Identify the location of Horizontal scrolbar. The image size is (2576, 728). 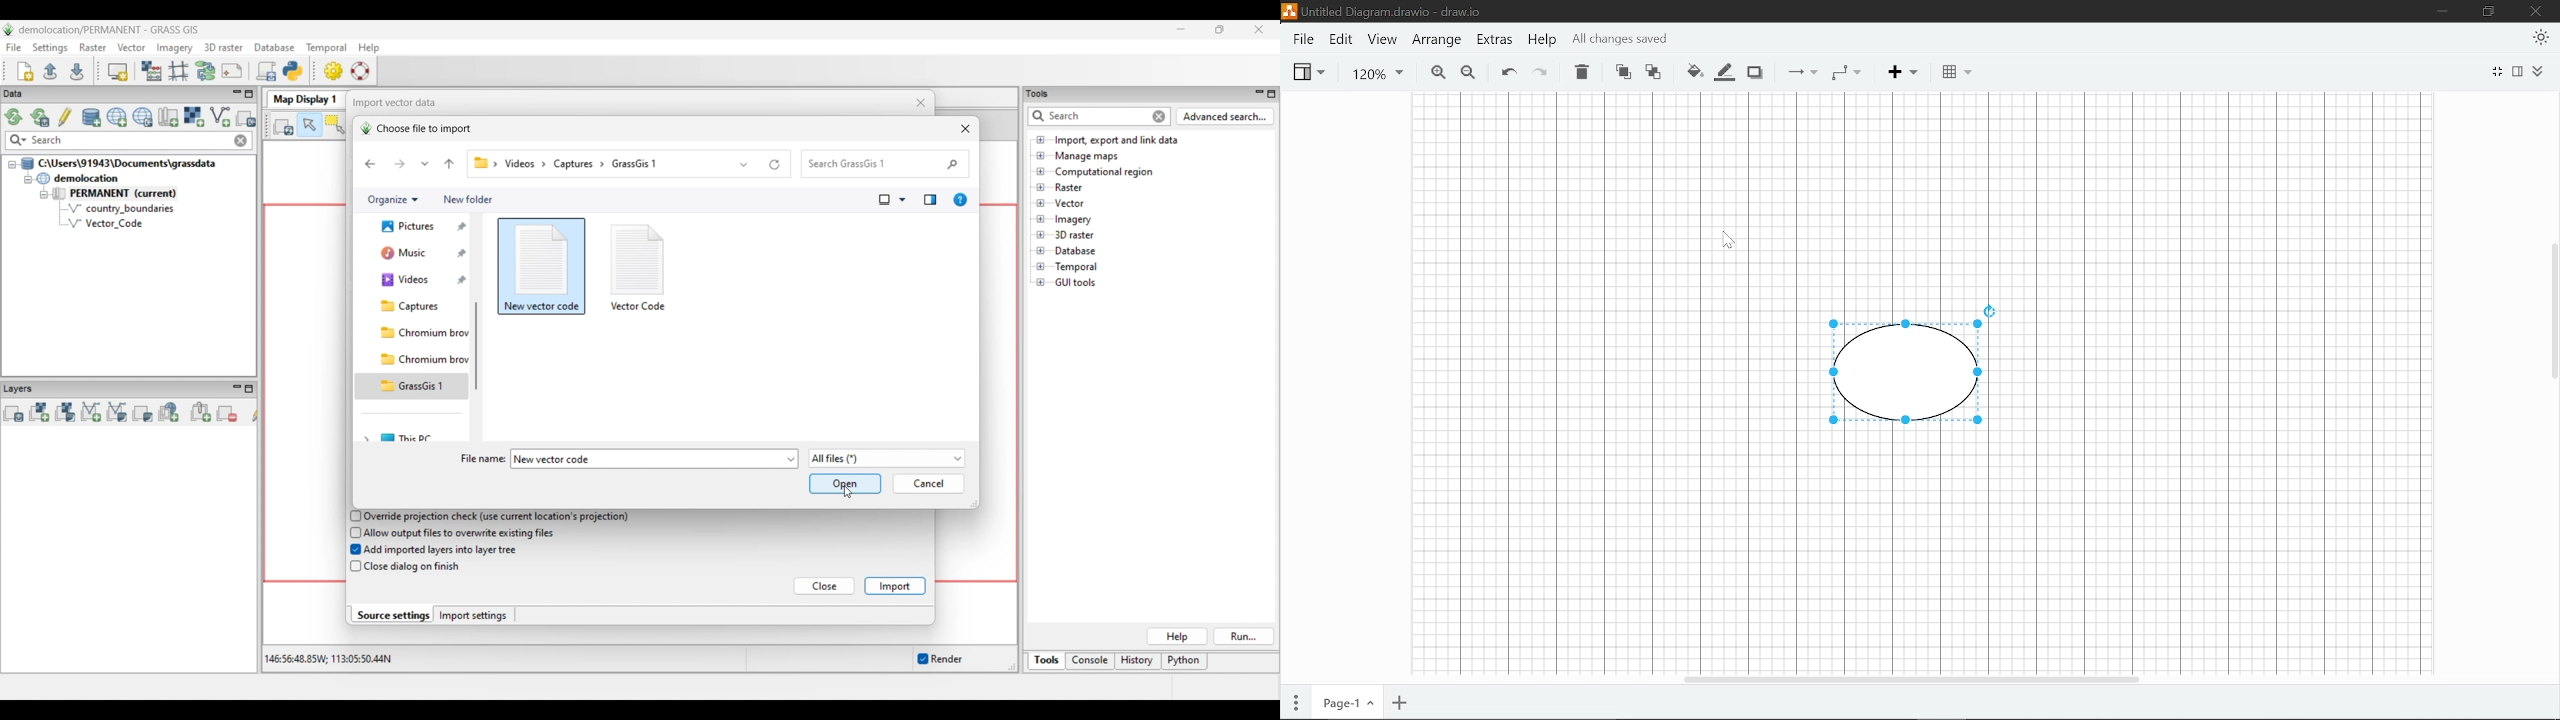
(1910, 681).